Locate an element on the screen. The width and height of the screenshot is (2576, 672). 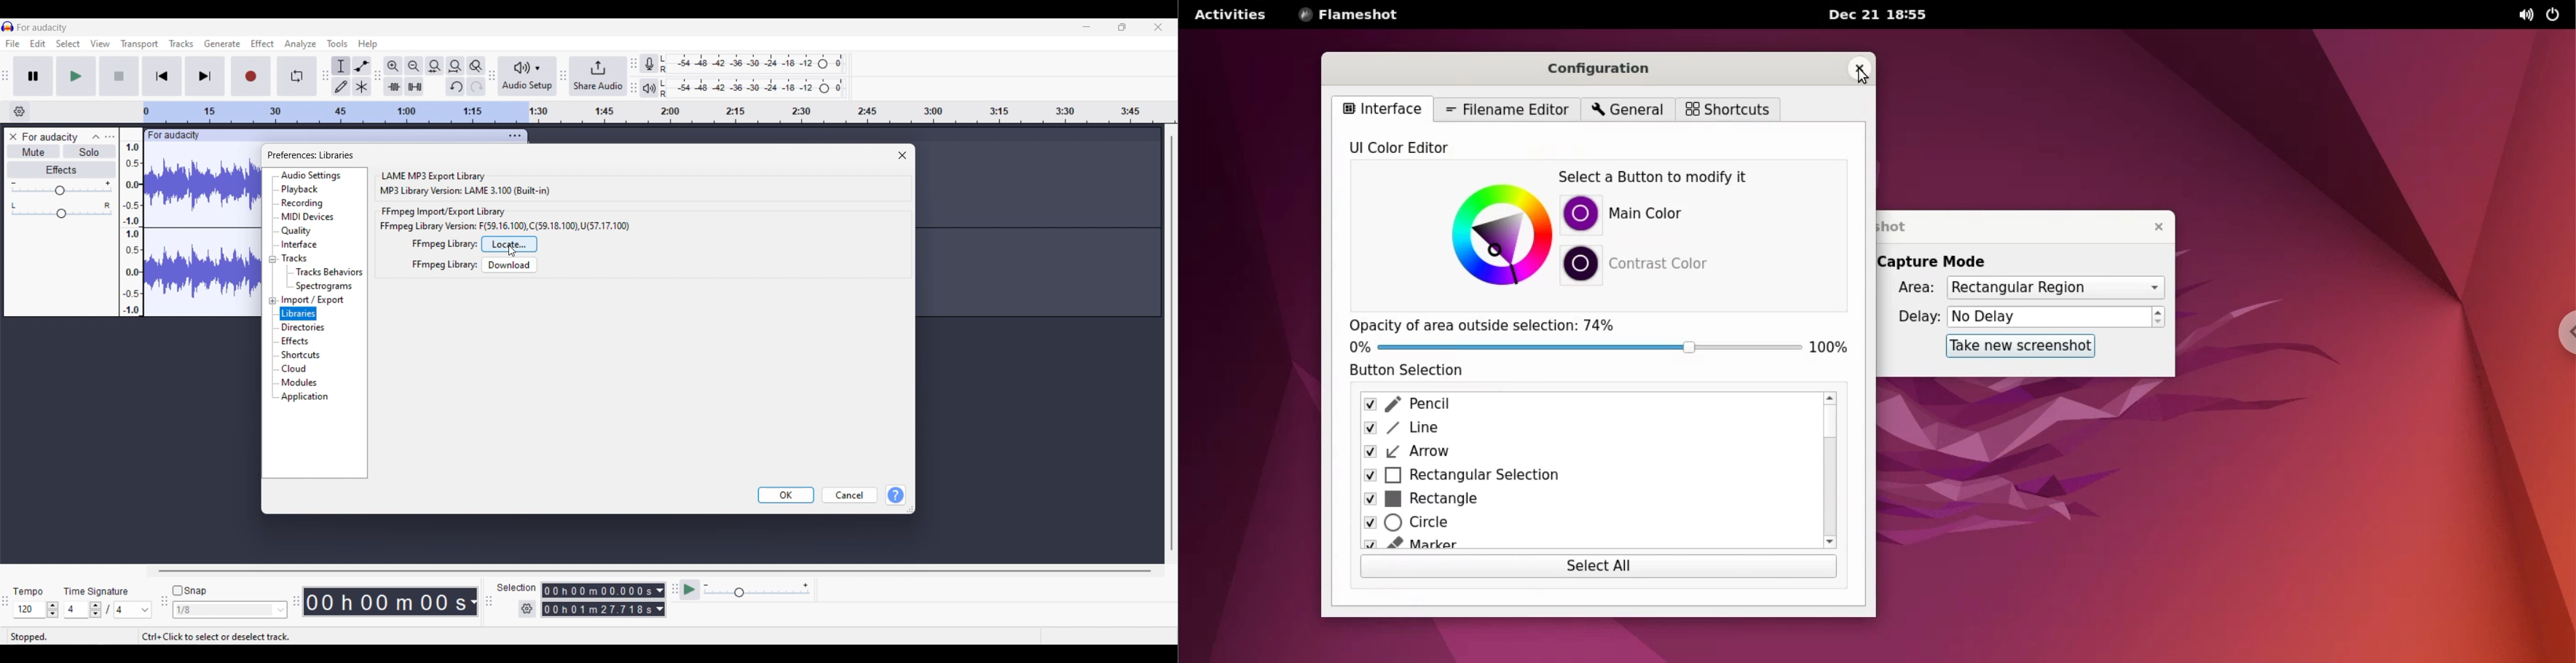
Directories  is located at coordinates (306, 328).